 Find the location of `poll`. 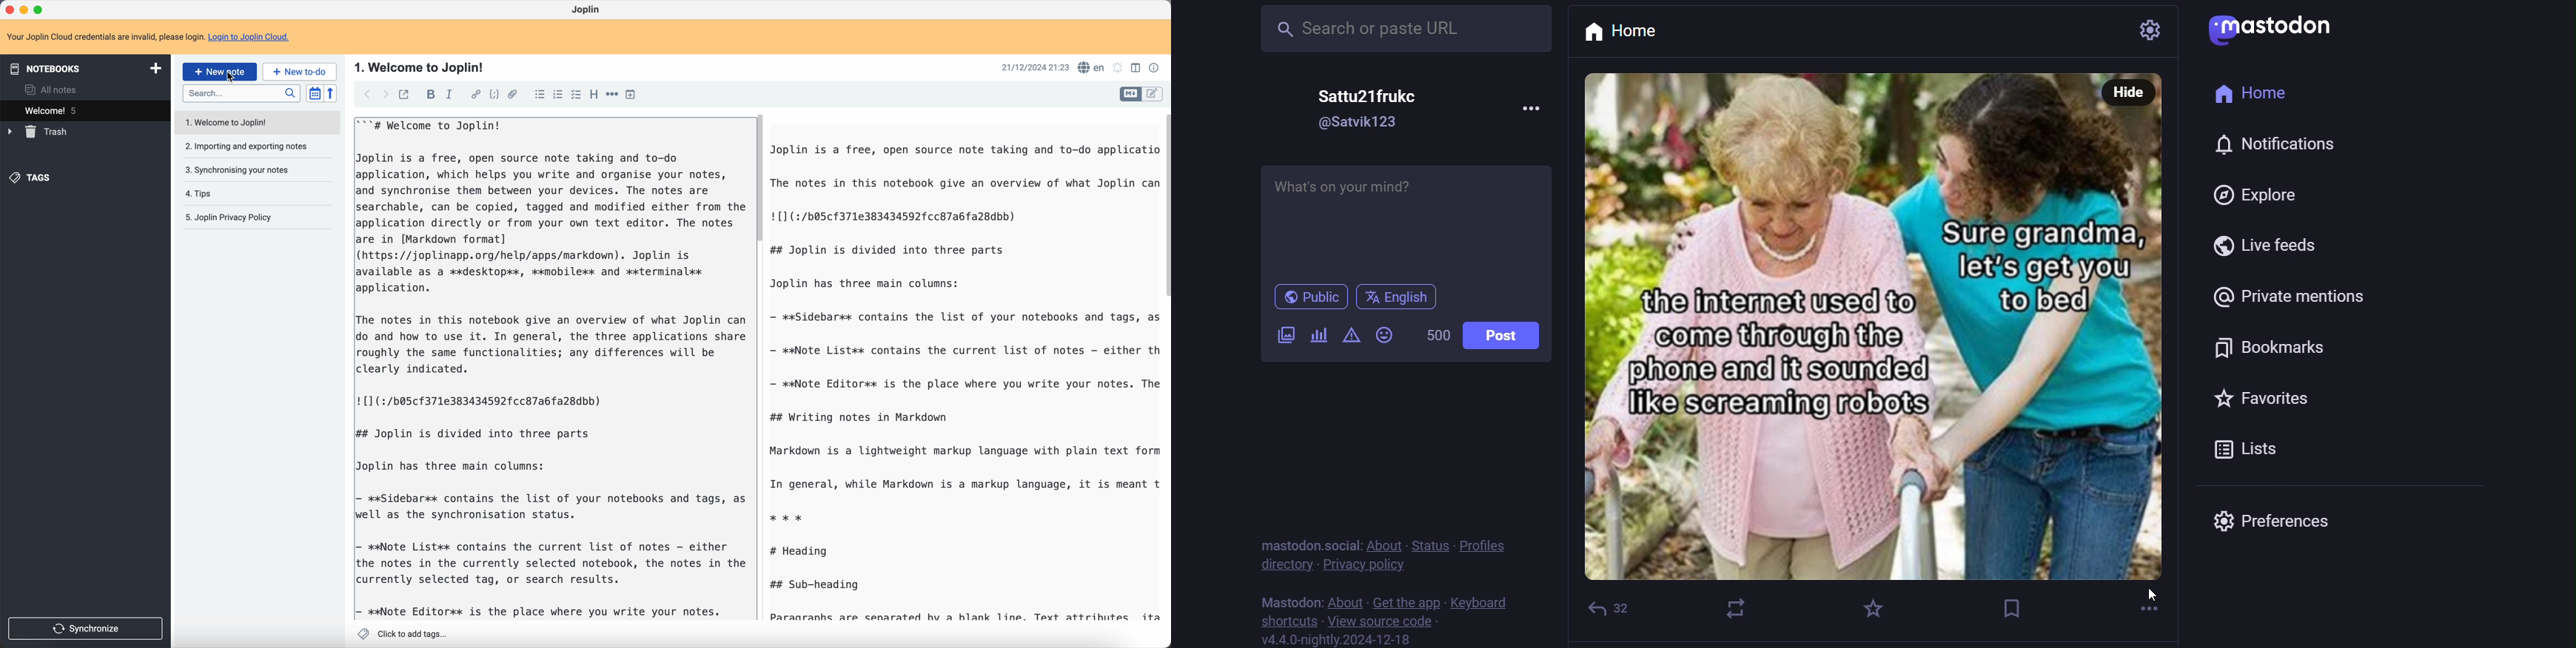

poll is located at coordinates (1318, 334).